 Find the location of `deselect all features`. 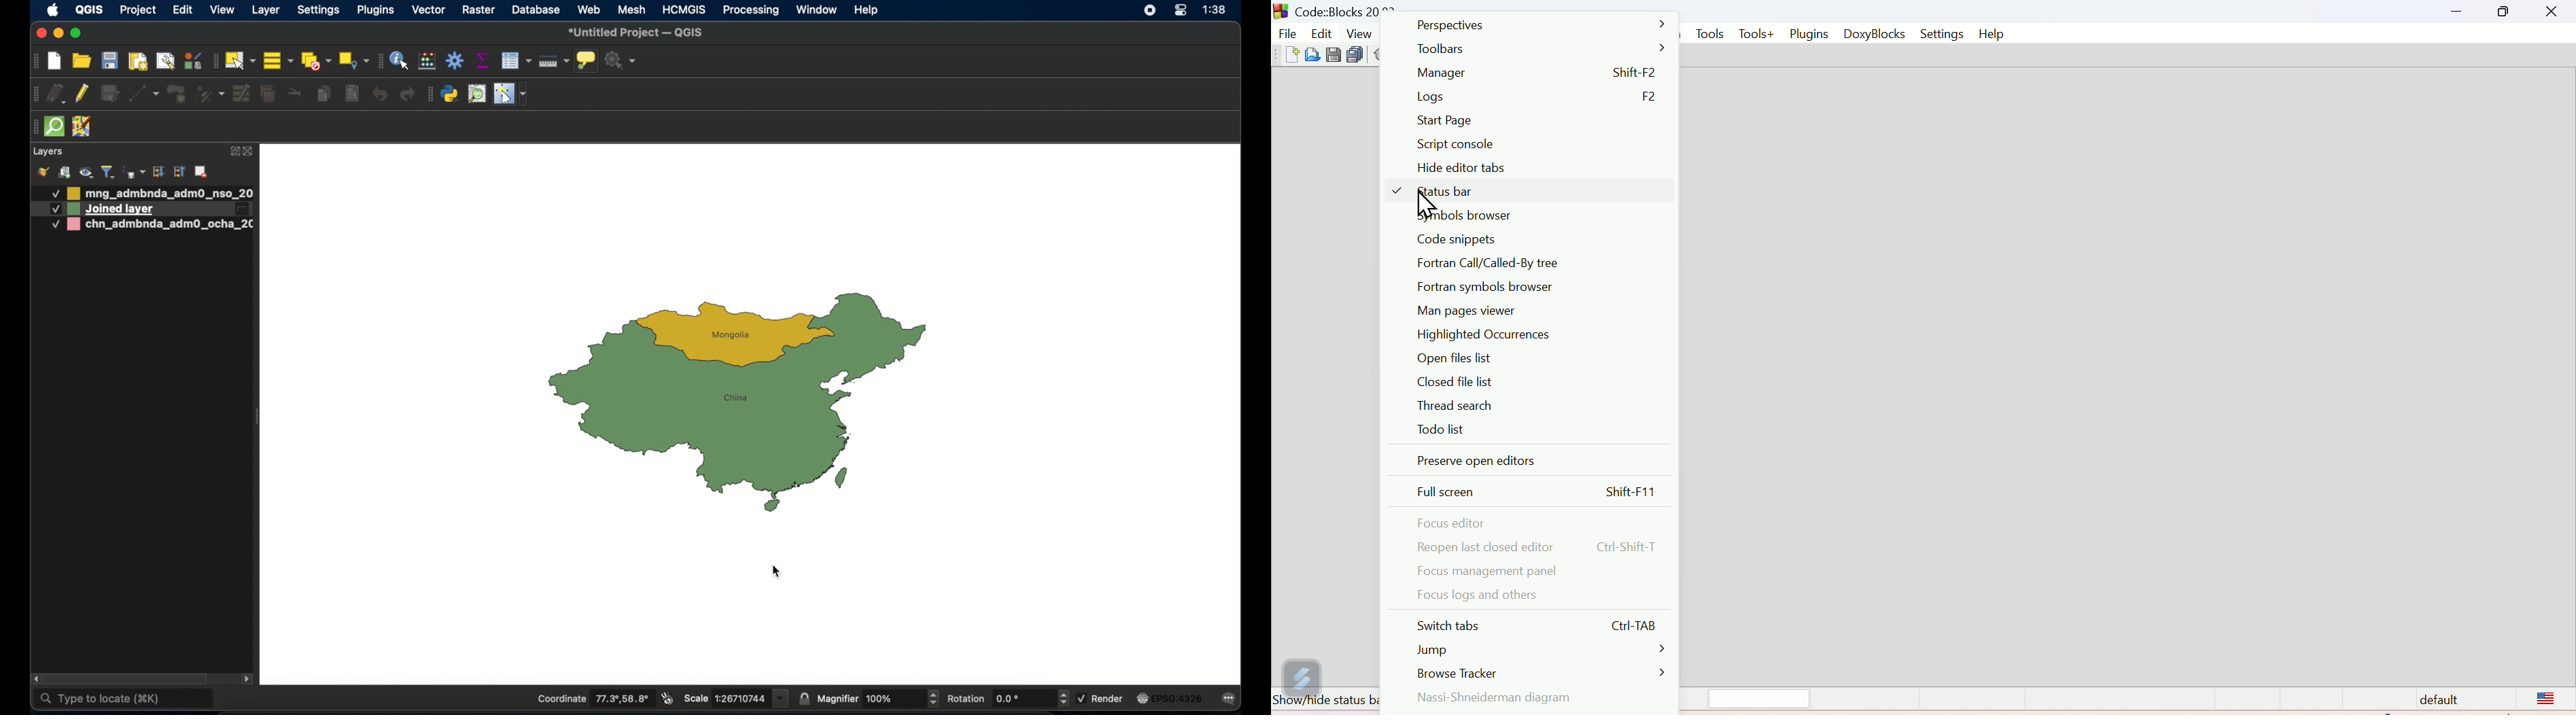

deselect all features is located at coordinates (314, 61).